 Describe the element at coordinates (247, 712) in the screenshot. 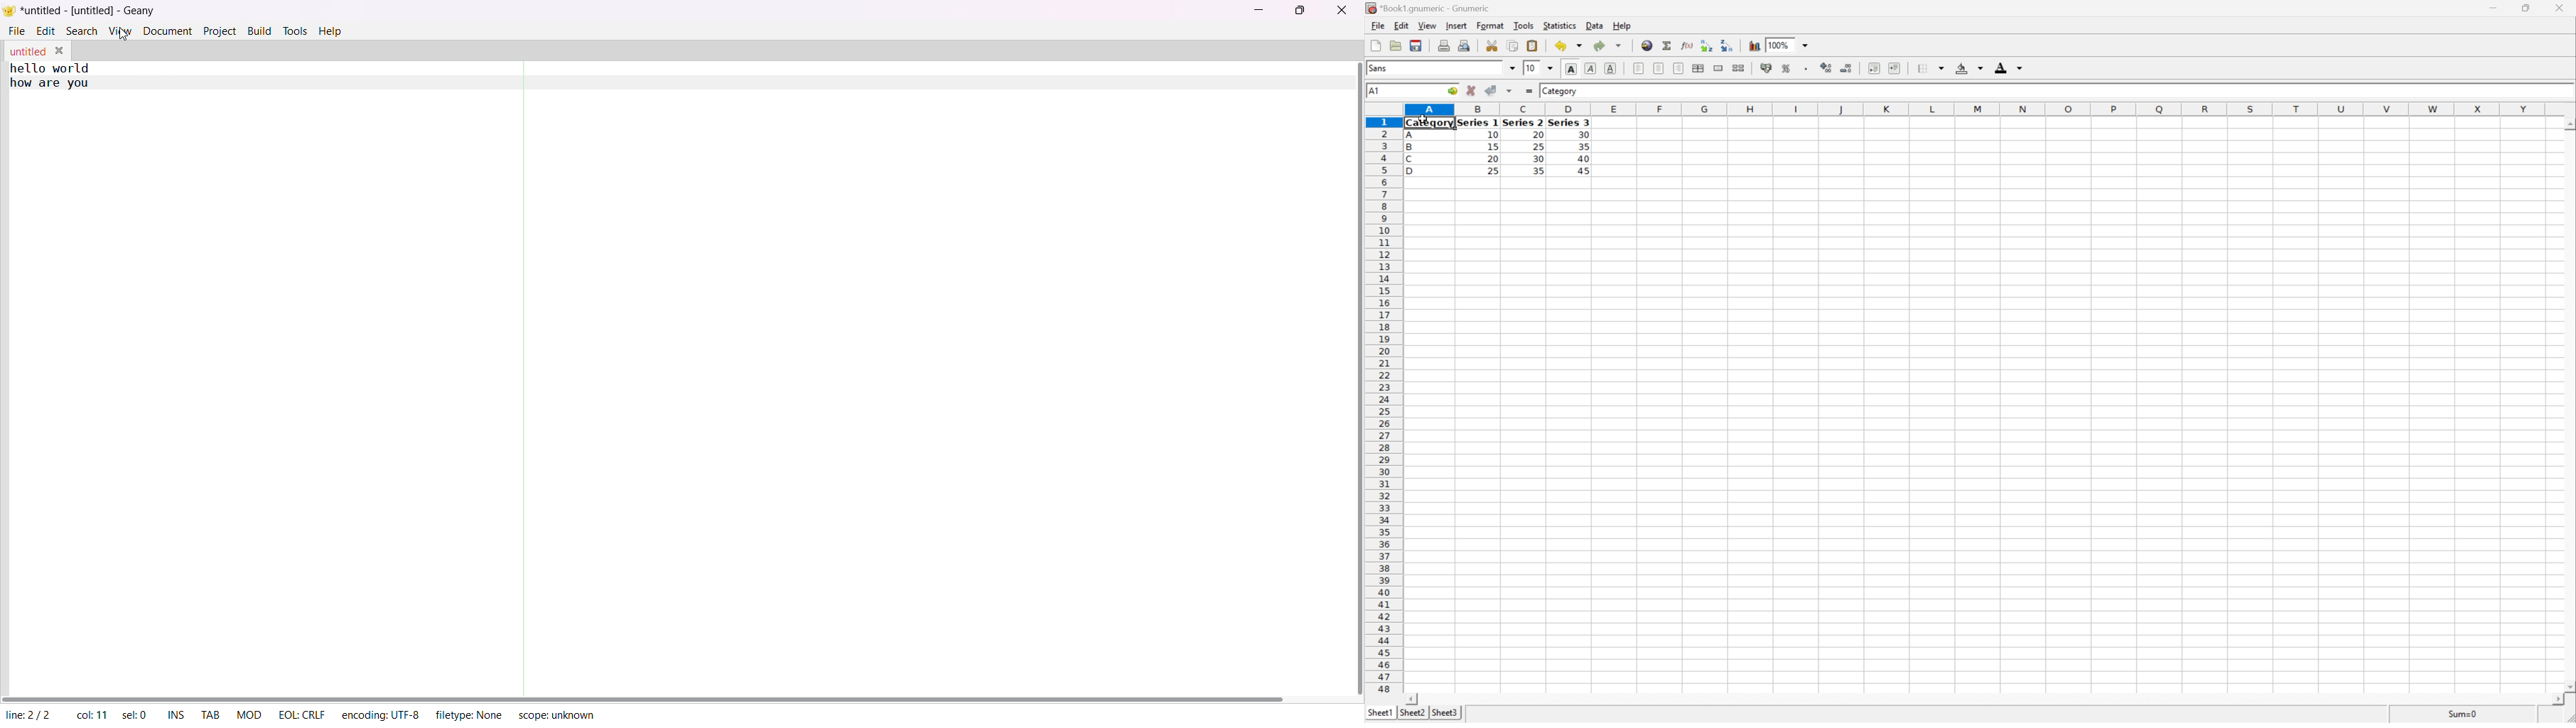

I see `MOD` at that location.